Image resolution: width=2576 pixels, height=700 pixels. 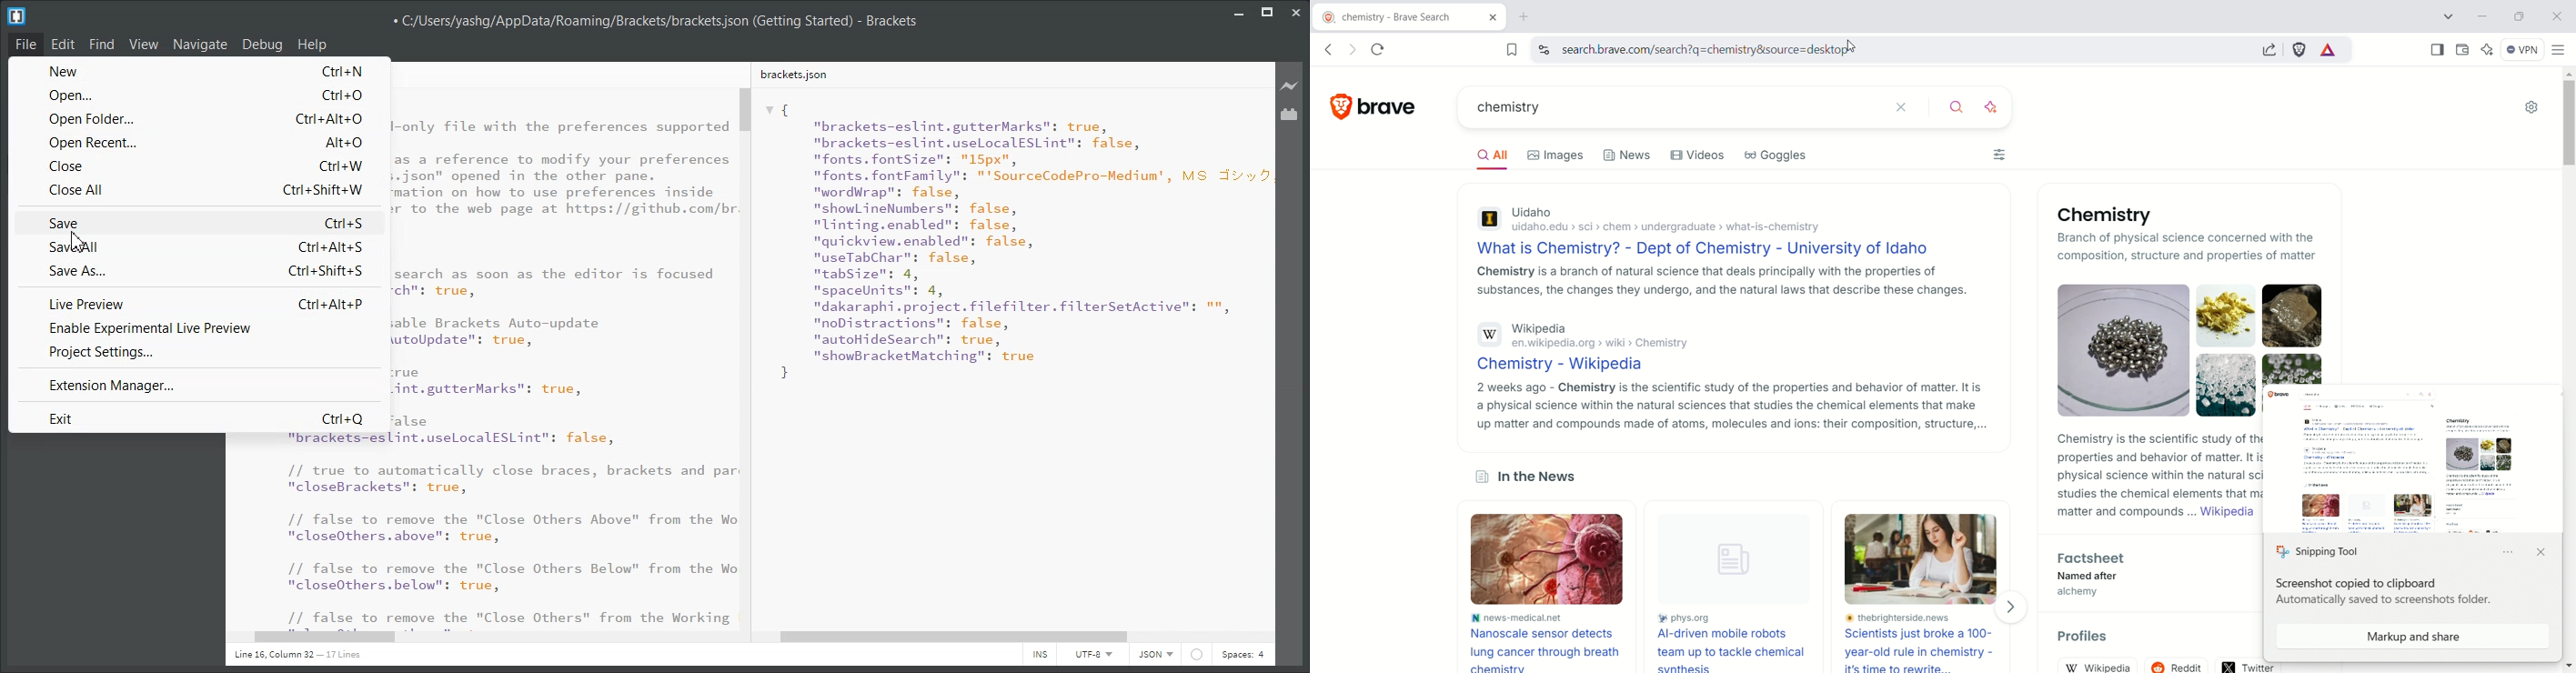 I want to click on Find, so click(x=102, y=45).